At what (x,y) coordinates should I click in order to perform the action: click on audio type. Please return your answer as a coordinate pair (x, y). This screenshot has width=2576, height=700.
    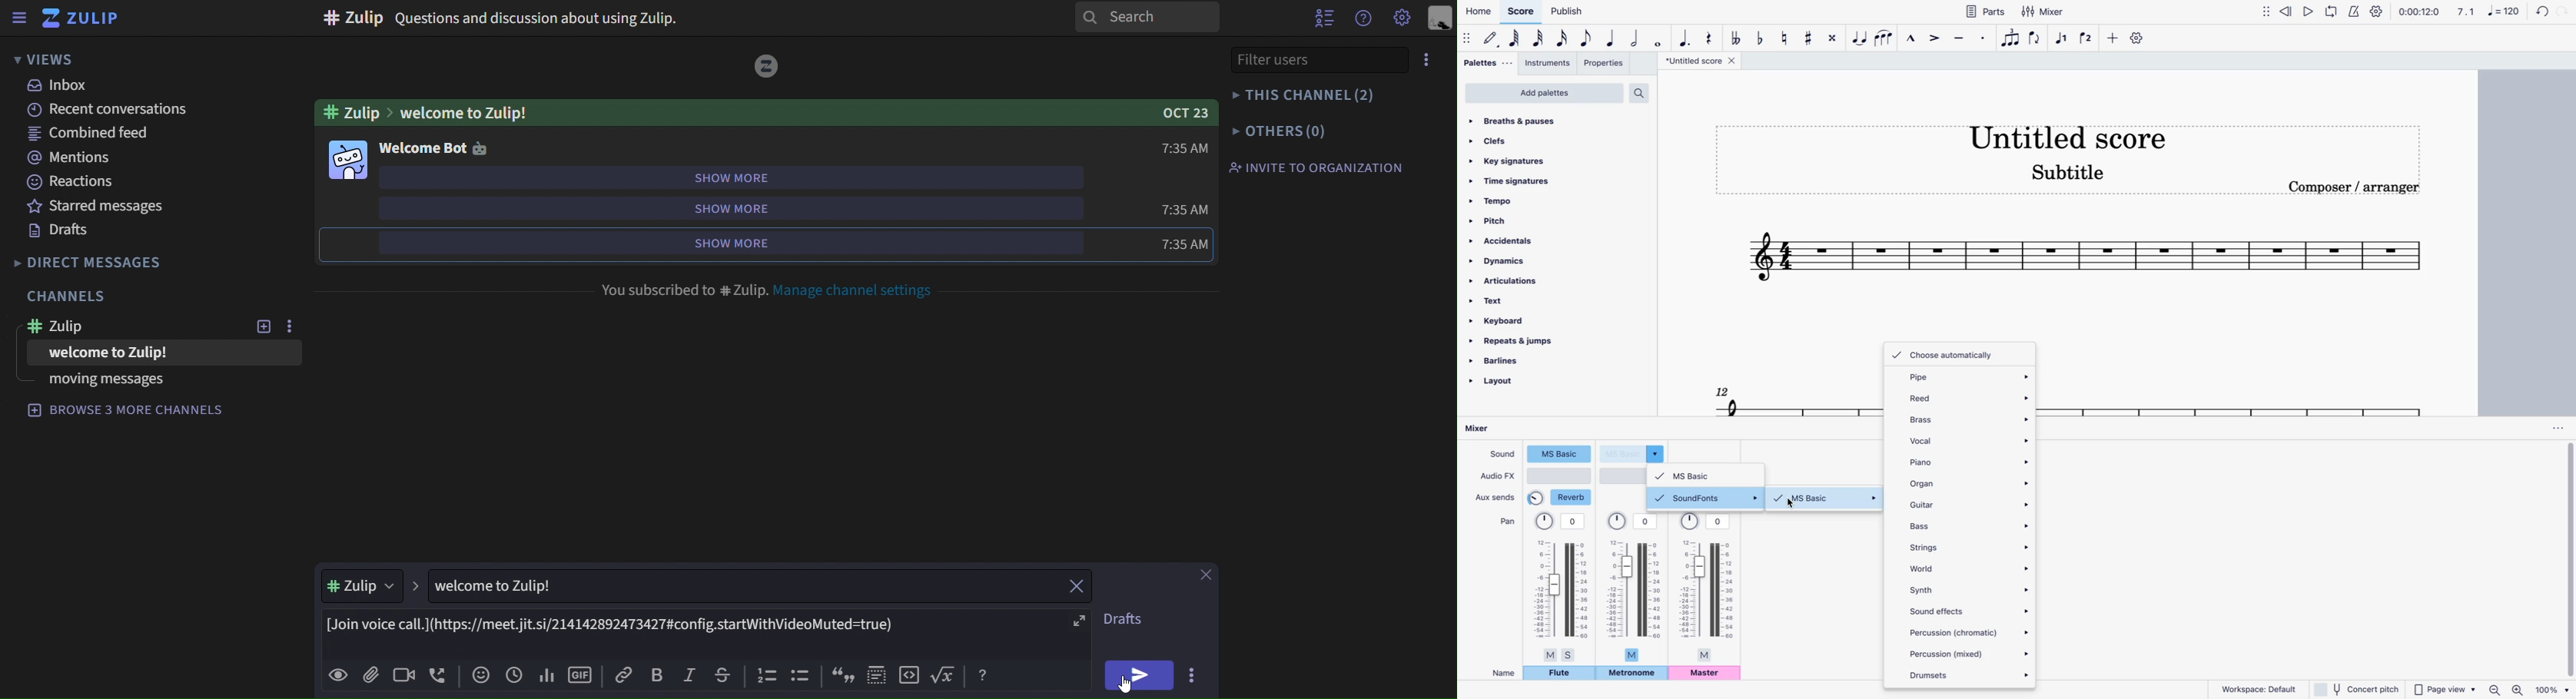
    Looking at the image, I should click on (1560, 476).